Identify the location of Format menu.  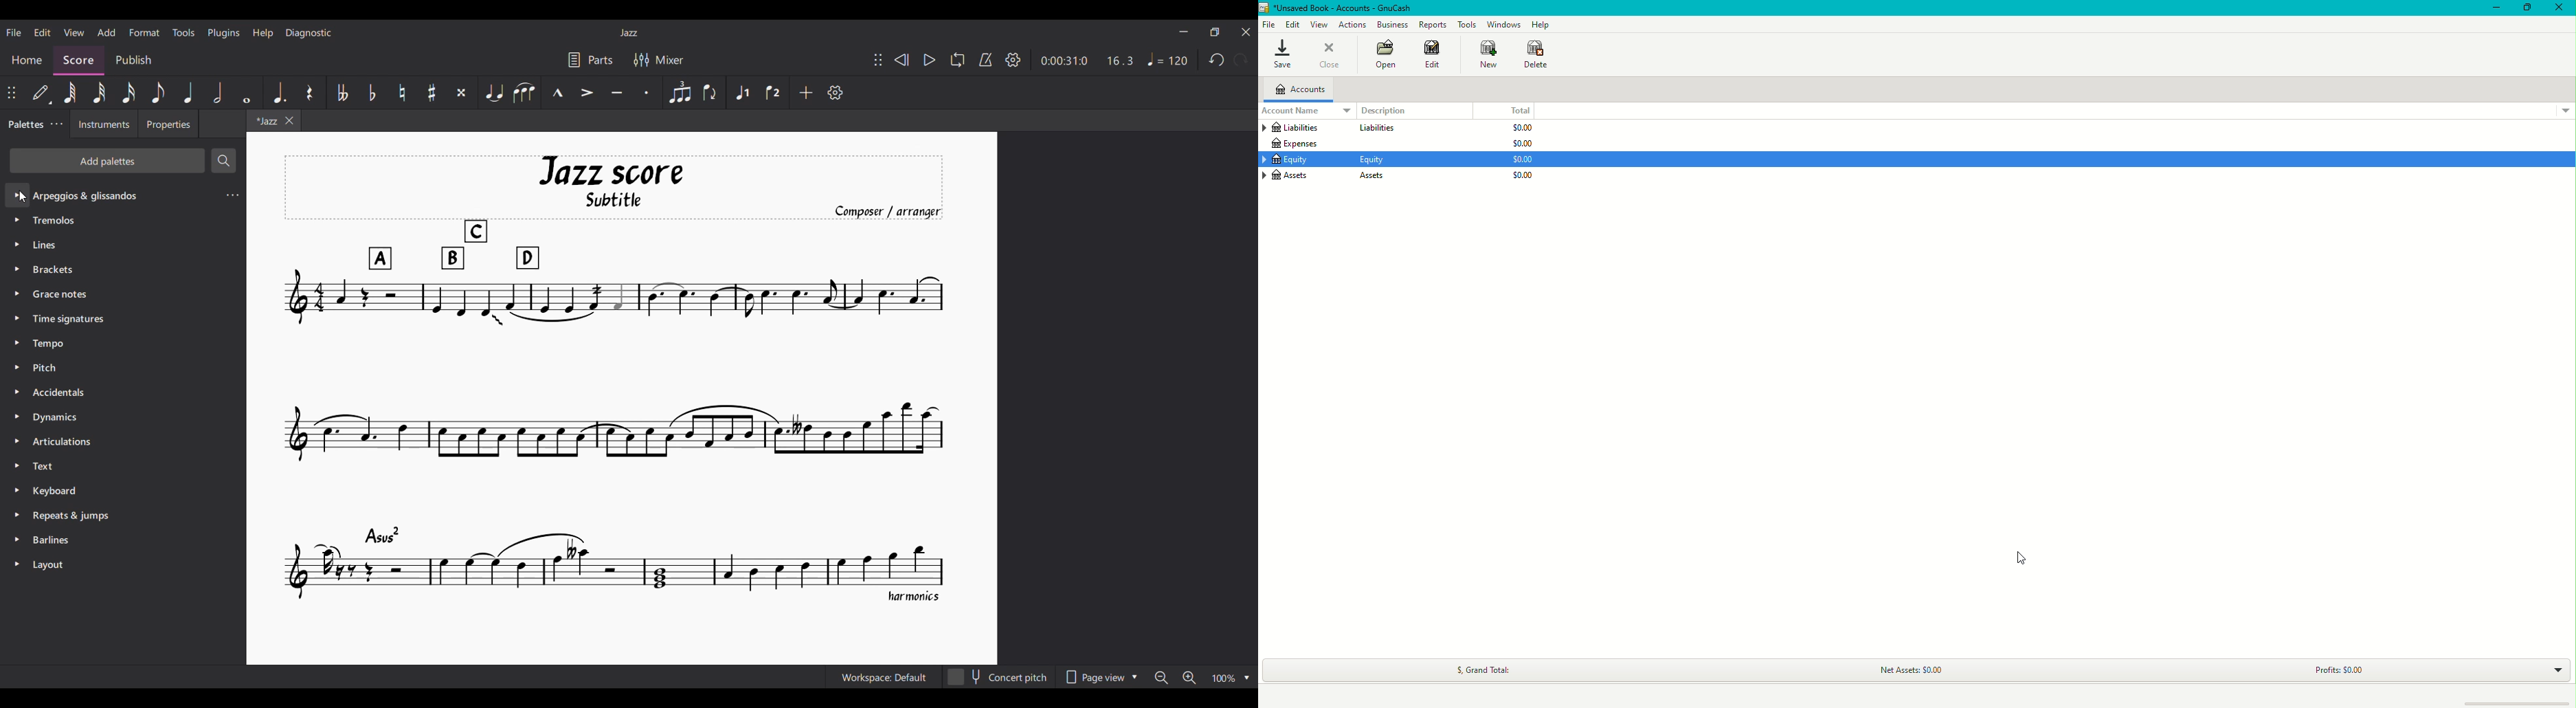
(145, 32).